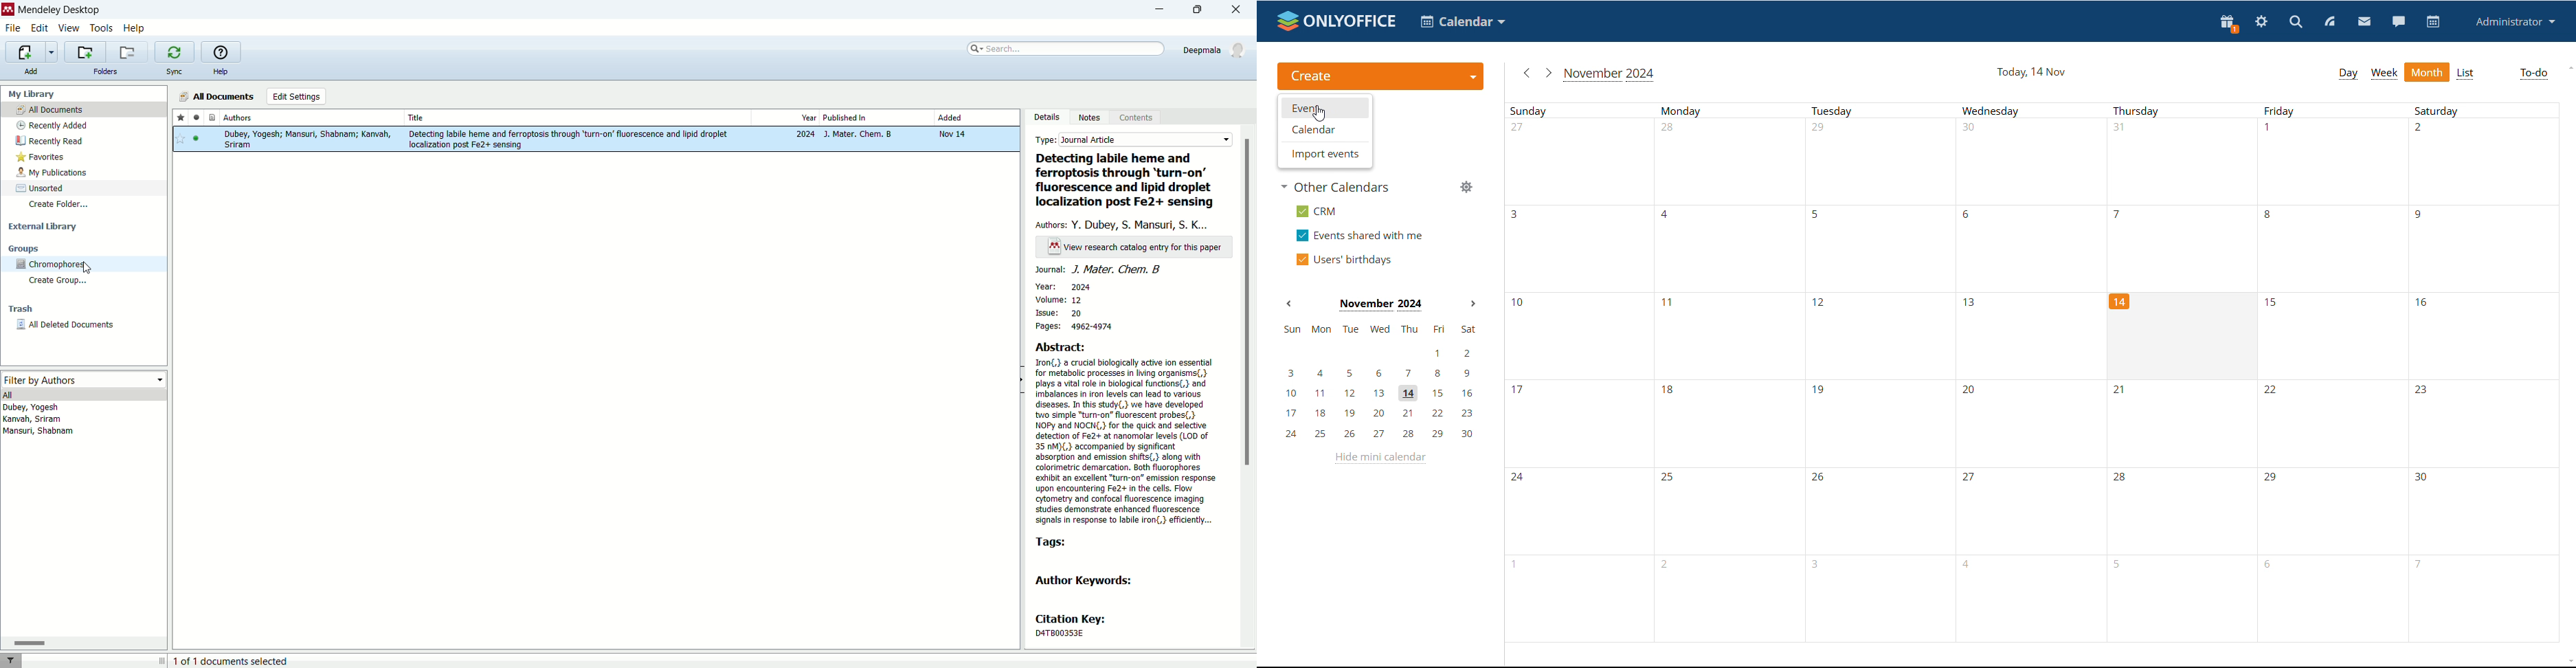  Describe the element at coordinates (101, 28) in the screenshot. I see `tools` at that location.